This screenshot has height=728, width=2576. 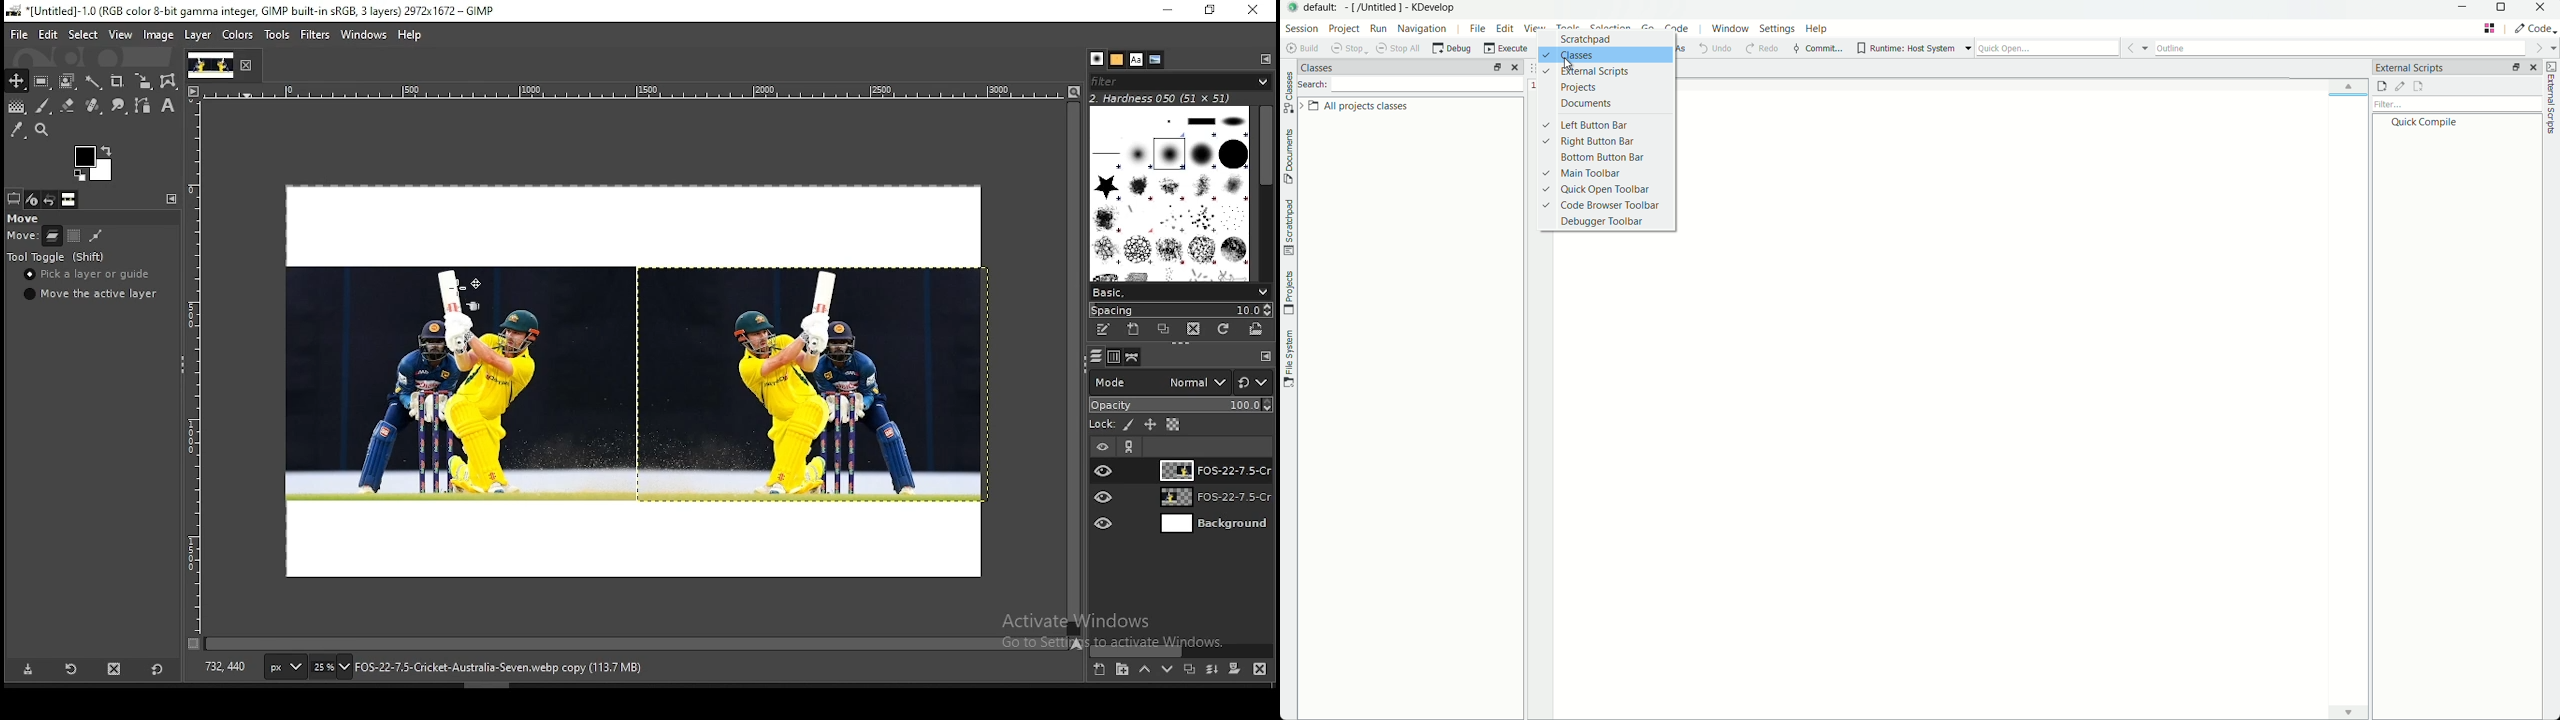 I want to click on foreground select tool, so click(x=68, y=79).